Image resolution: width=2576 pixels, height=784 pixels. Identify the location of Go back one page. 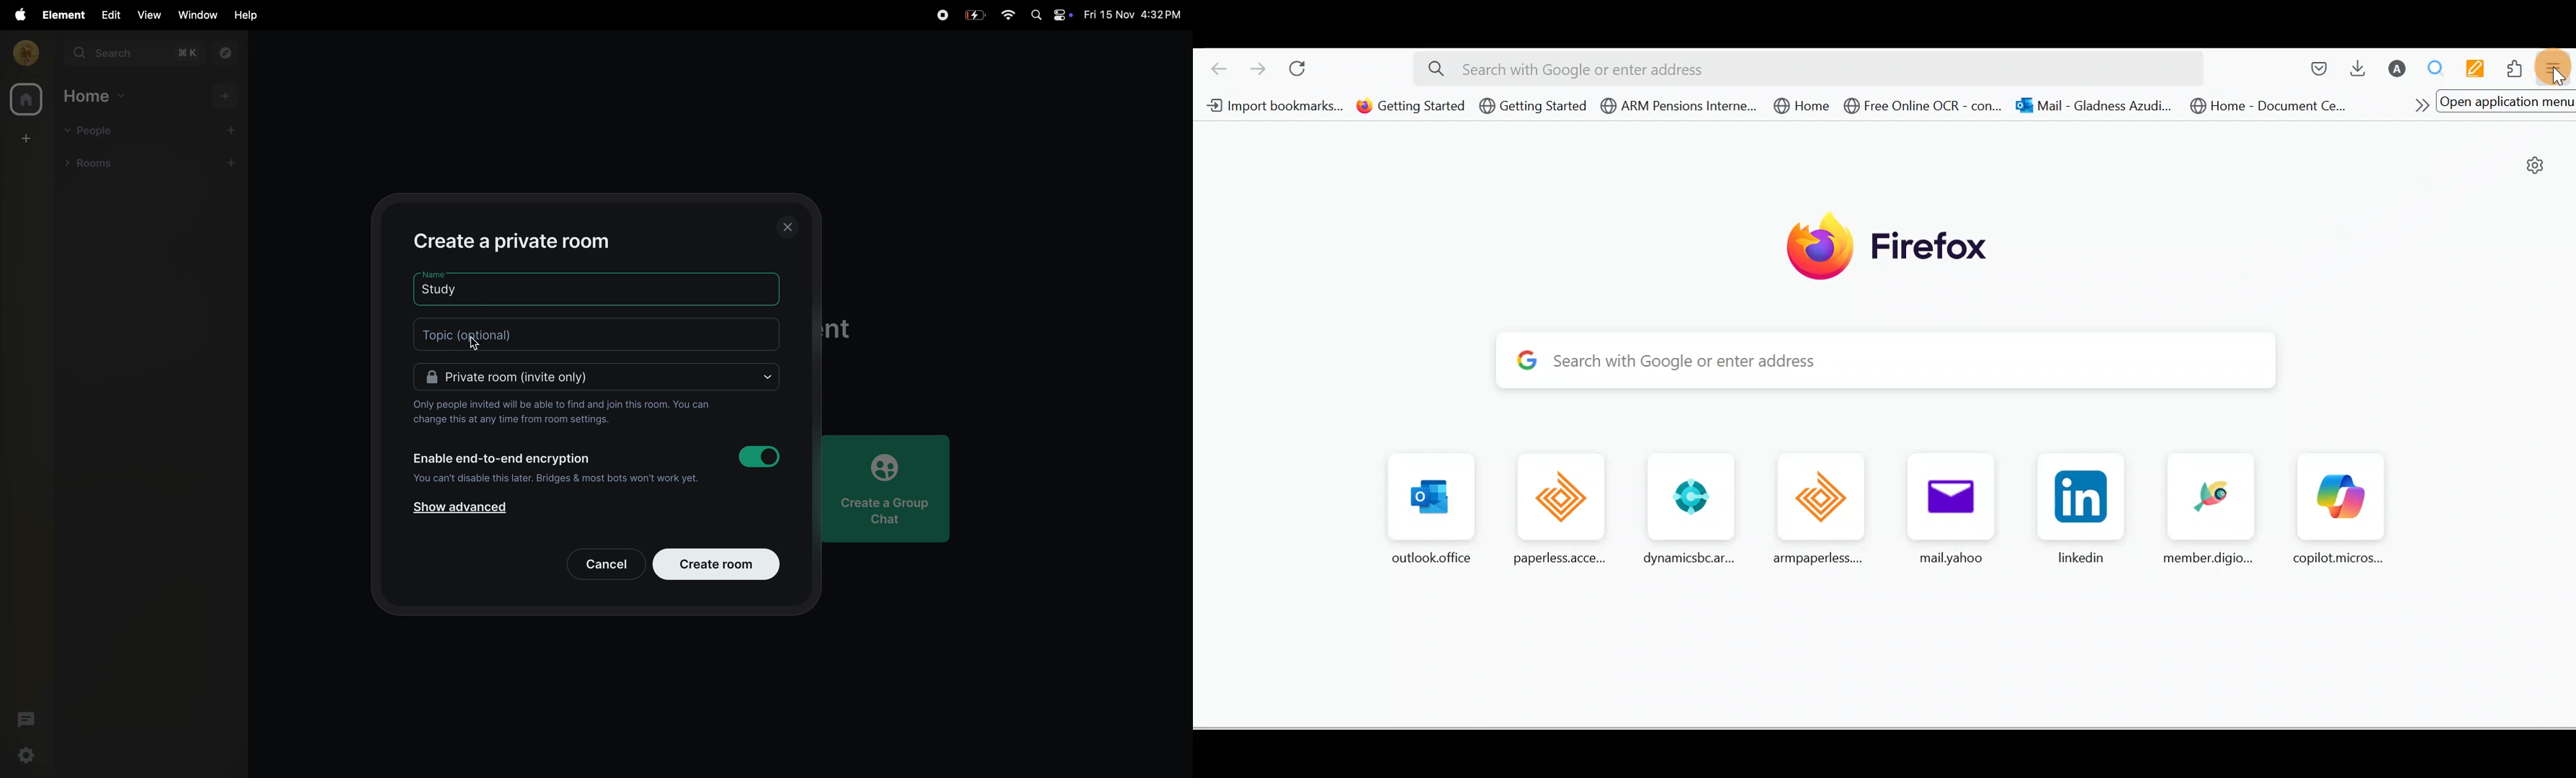
(1215, 71).